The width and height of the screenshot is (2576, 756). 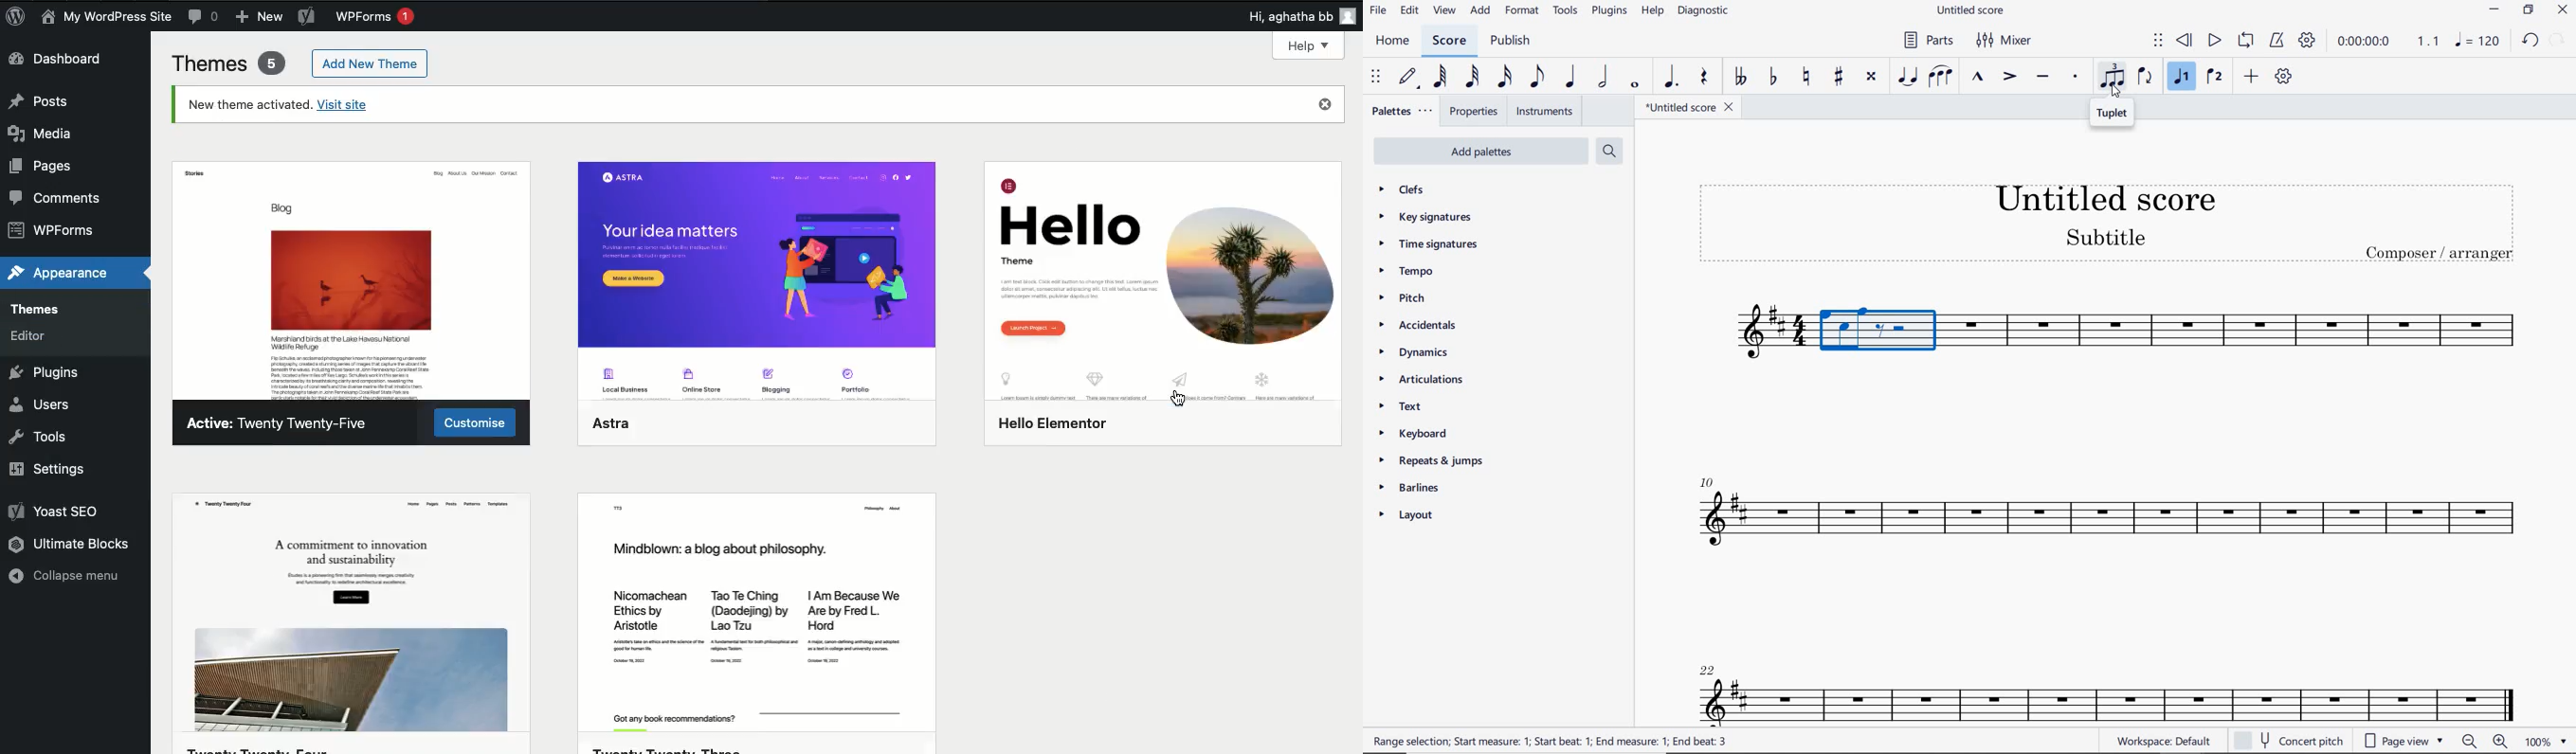 I want to click on TENUTO, so click(x=2044, y=77).